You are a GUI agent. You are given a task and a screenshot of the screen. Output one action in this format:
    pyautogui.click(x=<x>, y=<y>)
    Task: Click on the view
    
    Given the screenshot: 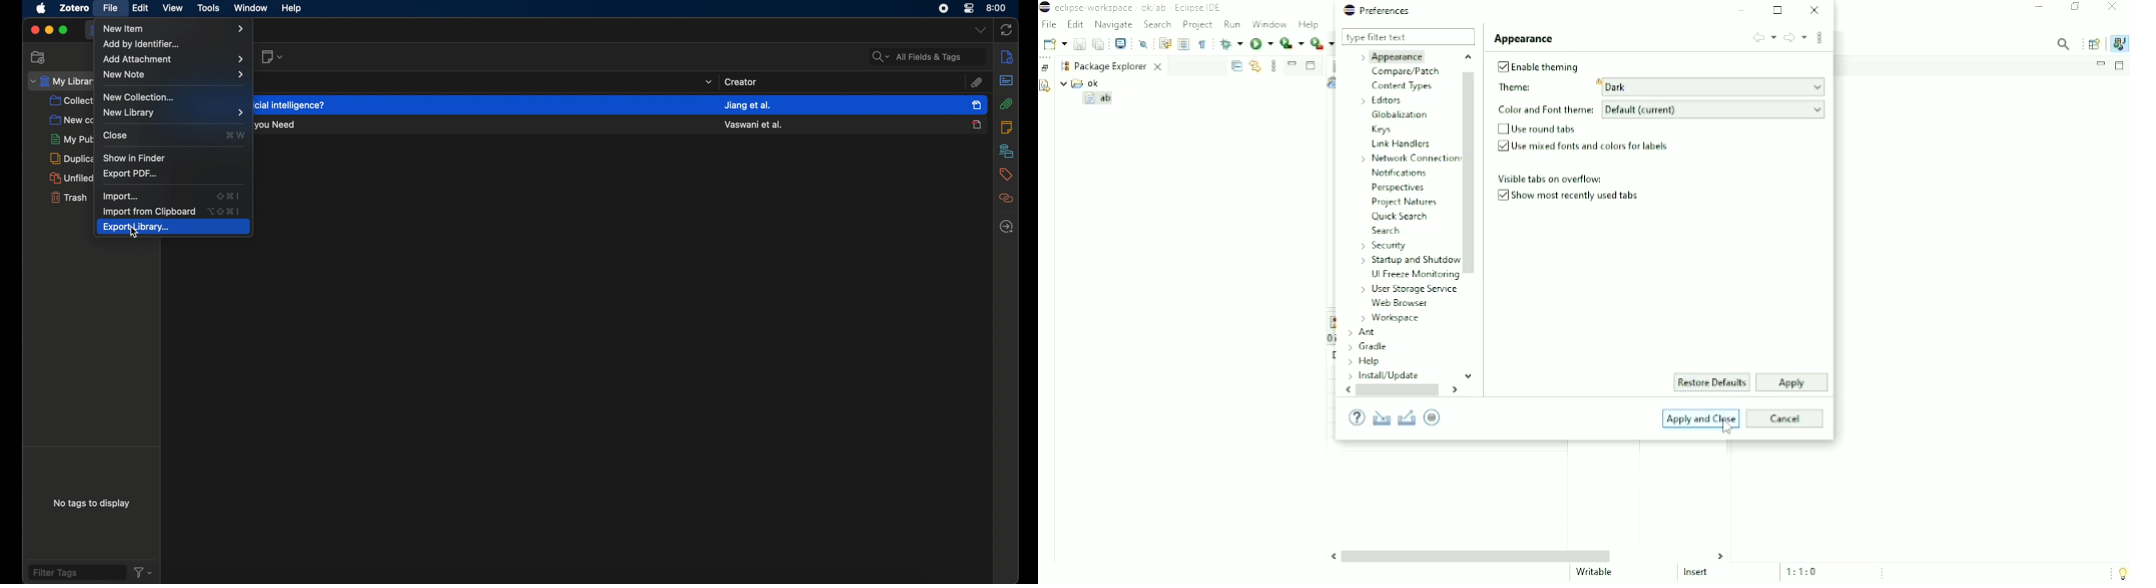 What is the action you would take?
    pyautogui.click(x=173, y=8)
    